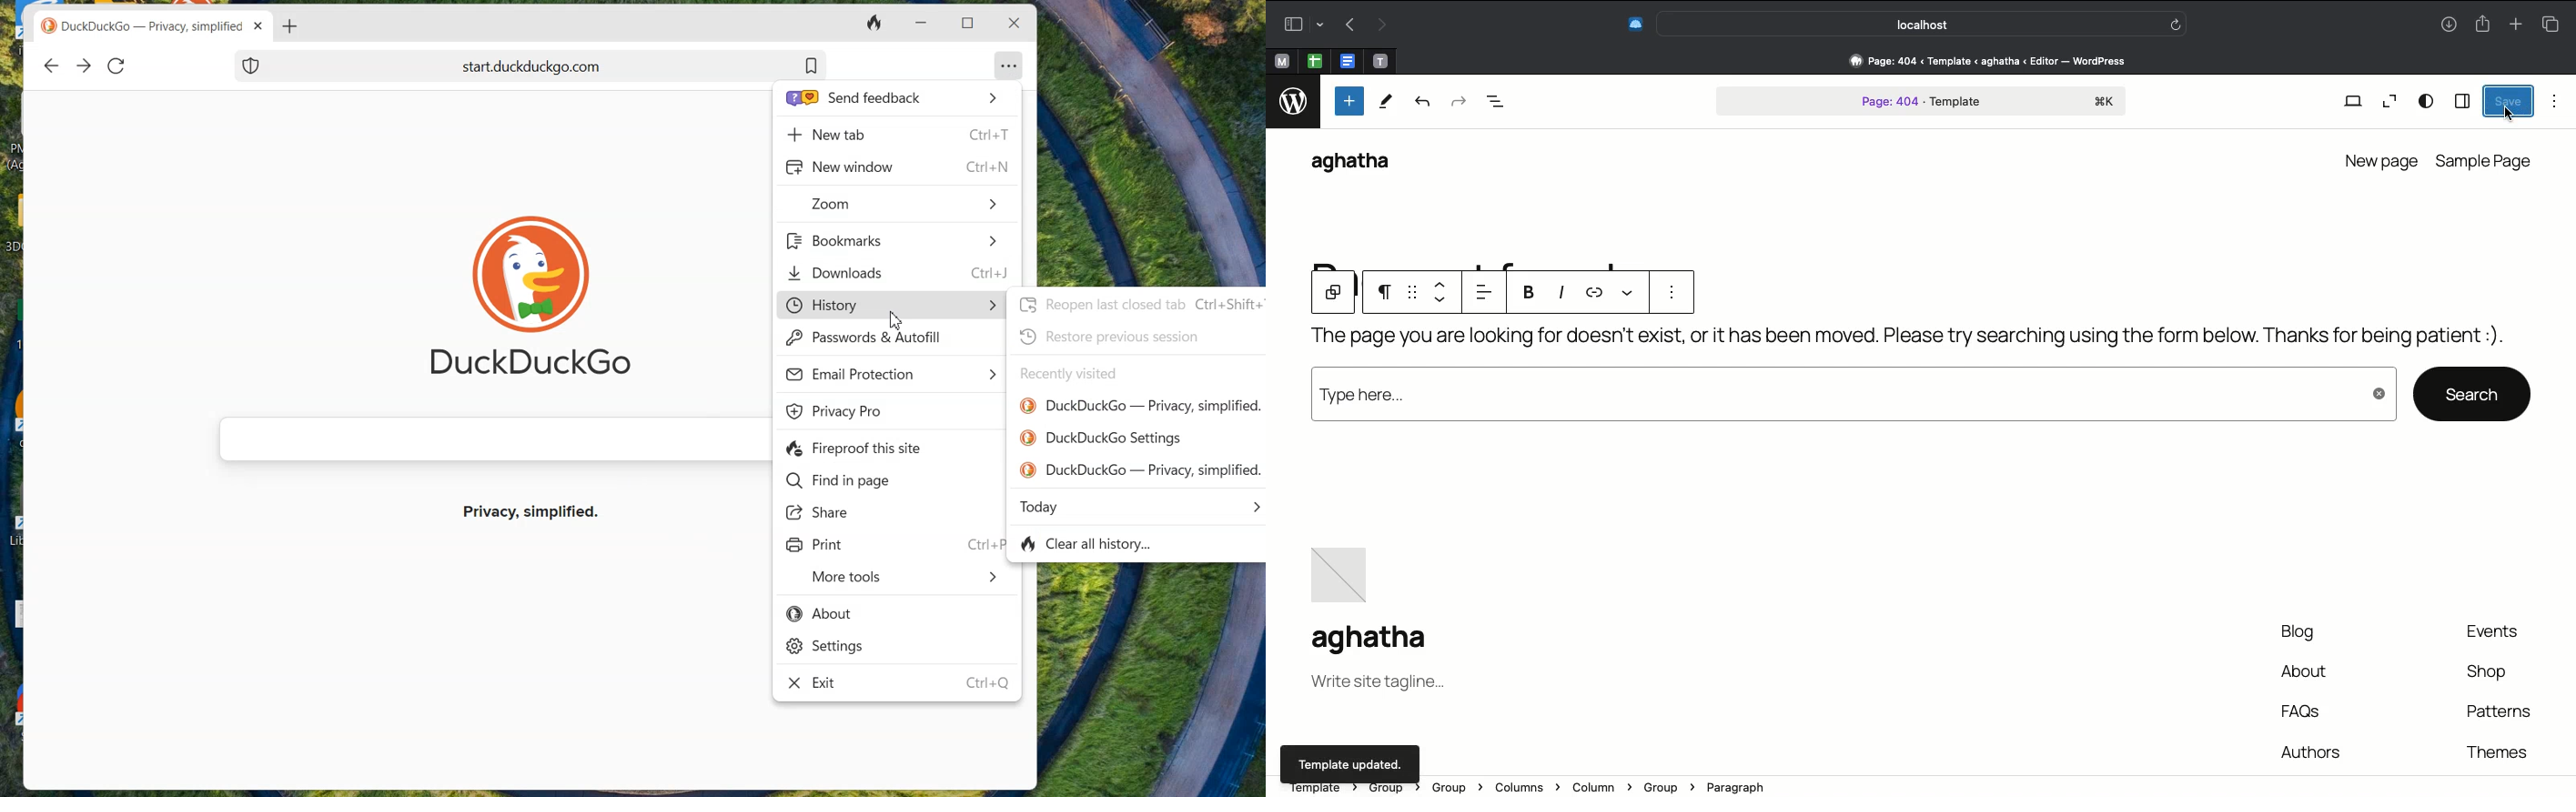 Image resolution: width=2576 pixels, height=812 pixels. What do you see at coordinates (1376, 641) in the screenshot?
I see `Name` at bounding box center [1376, 641].